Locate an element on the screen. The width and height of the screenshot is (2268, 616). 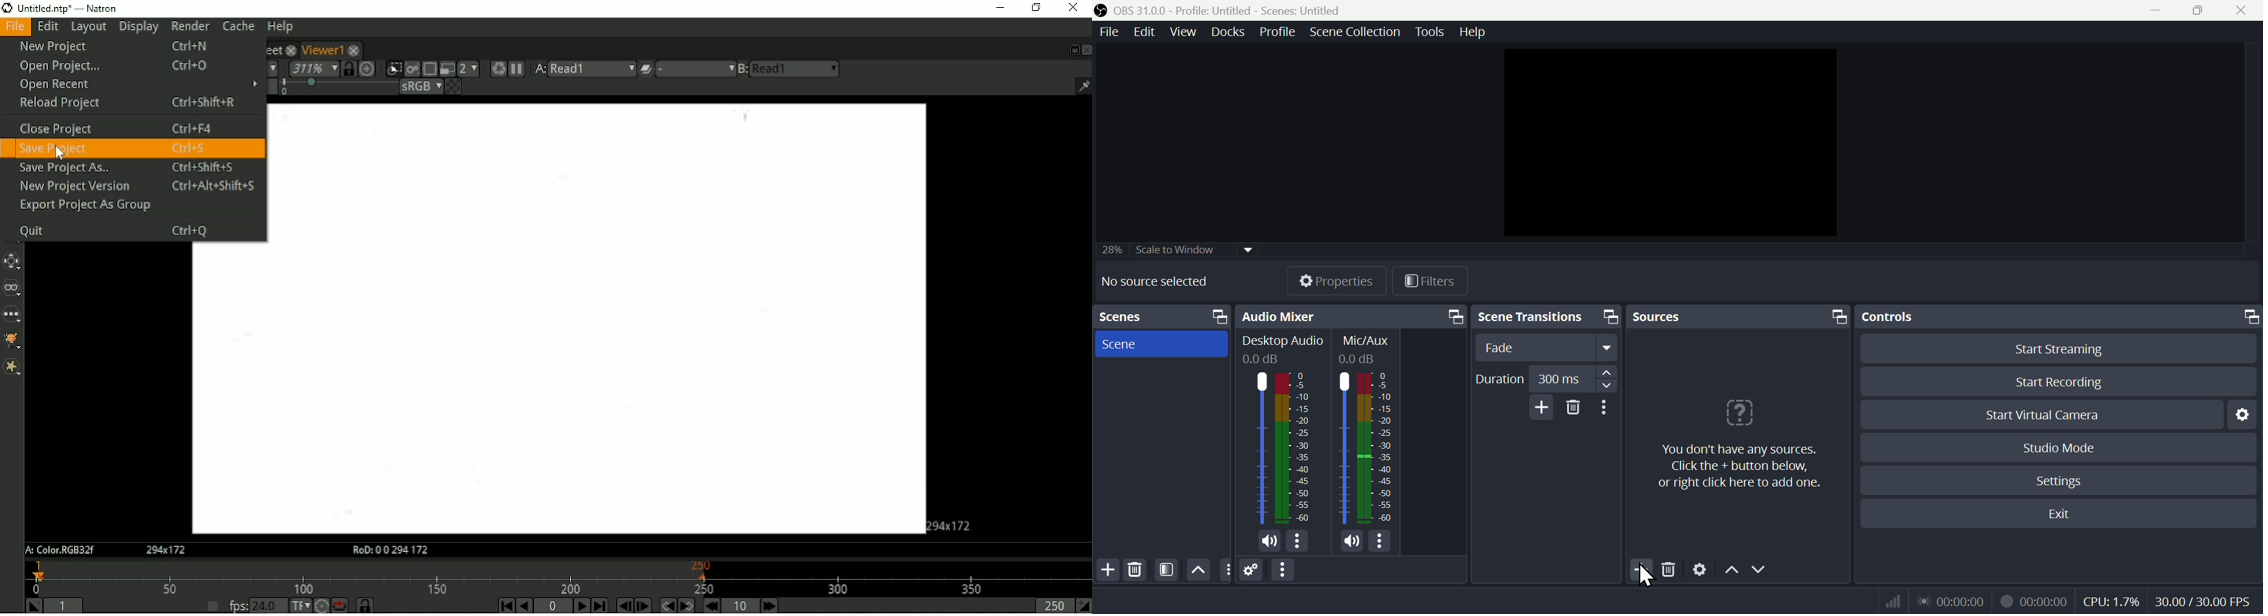
Tools is located at coordinates (1432, 32).